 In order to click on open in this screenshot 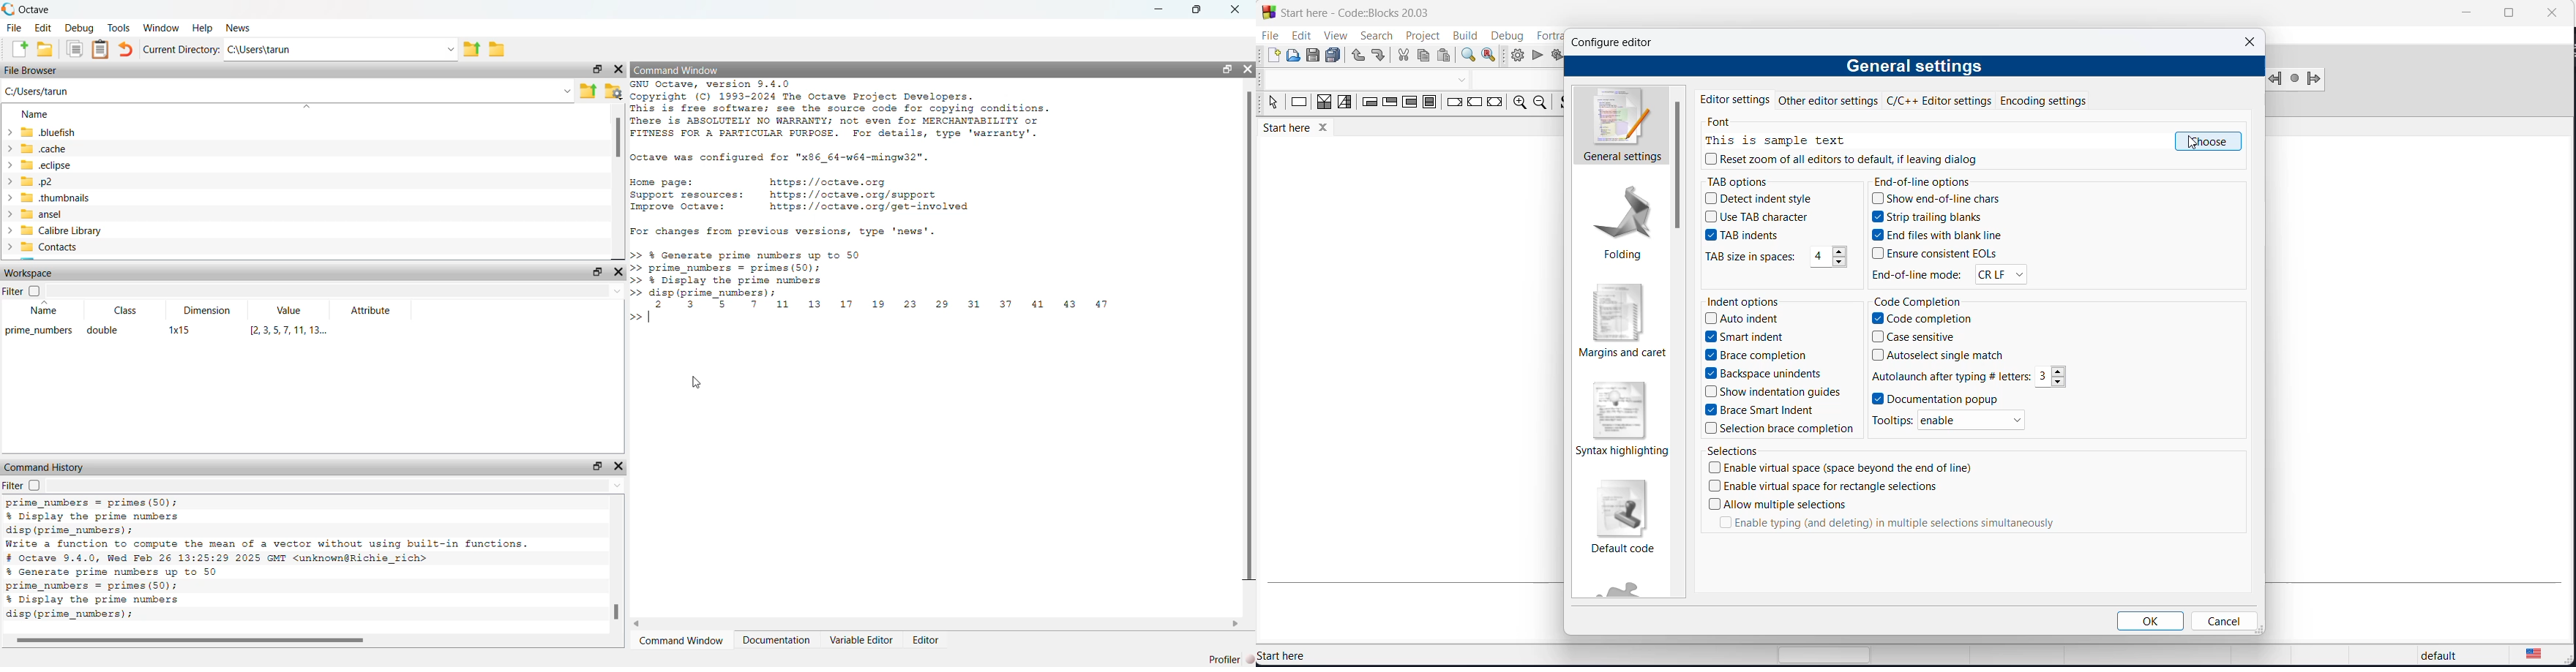, I will do `click(1294, 56)`.